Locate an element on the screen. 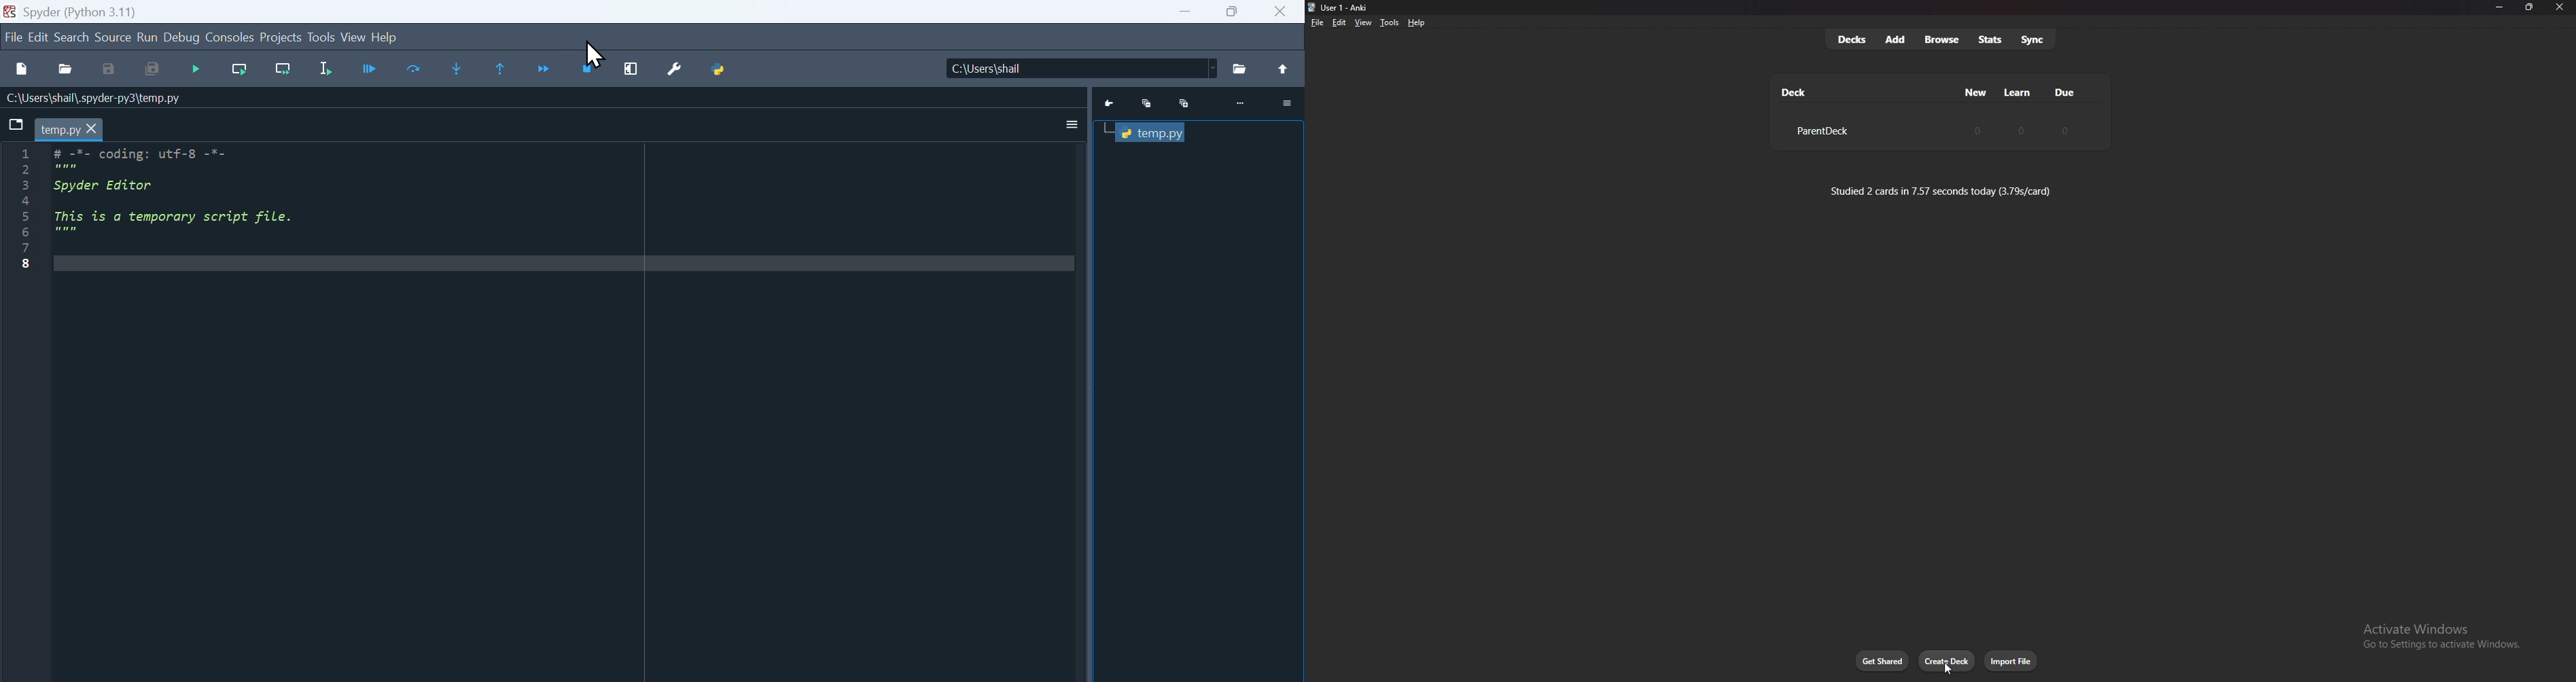 Image resolution: width=2576 pixels, height=700 pixels. Debugging is located at coordinates (198, 71).